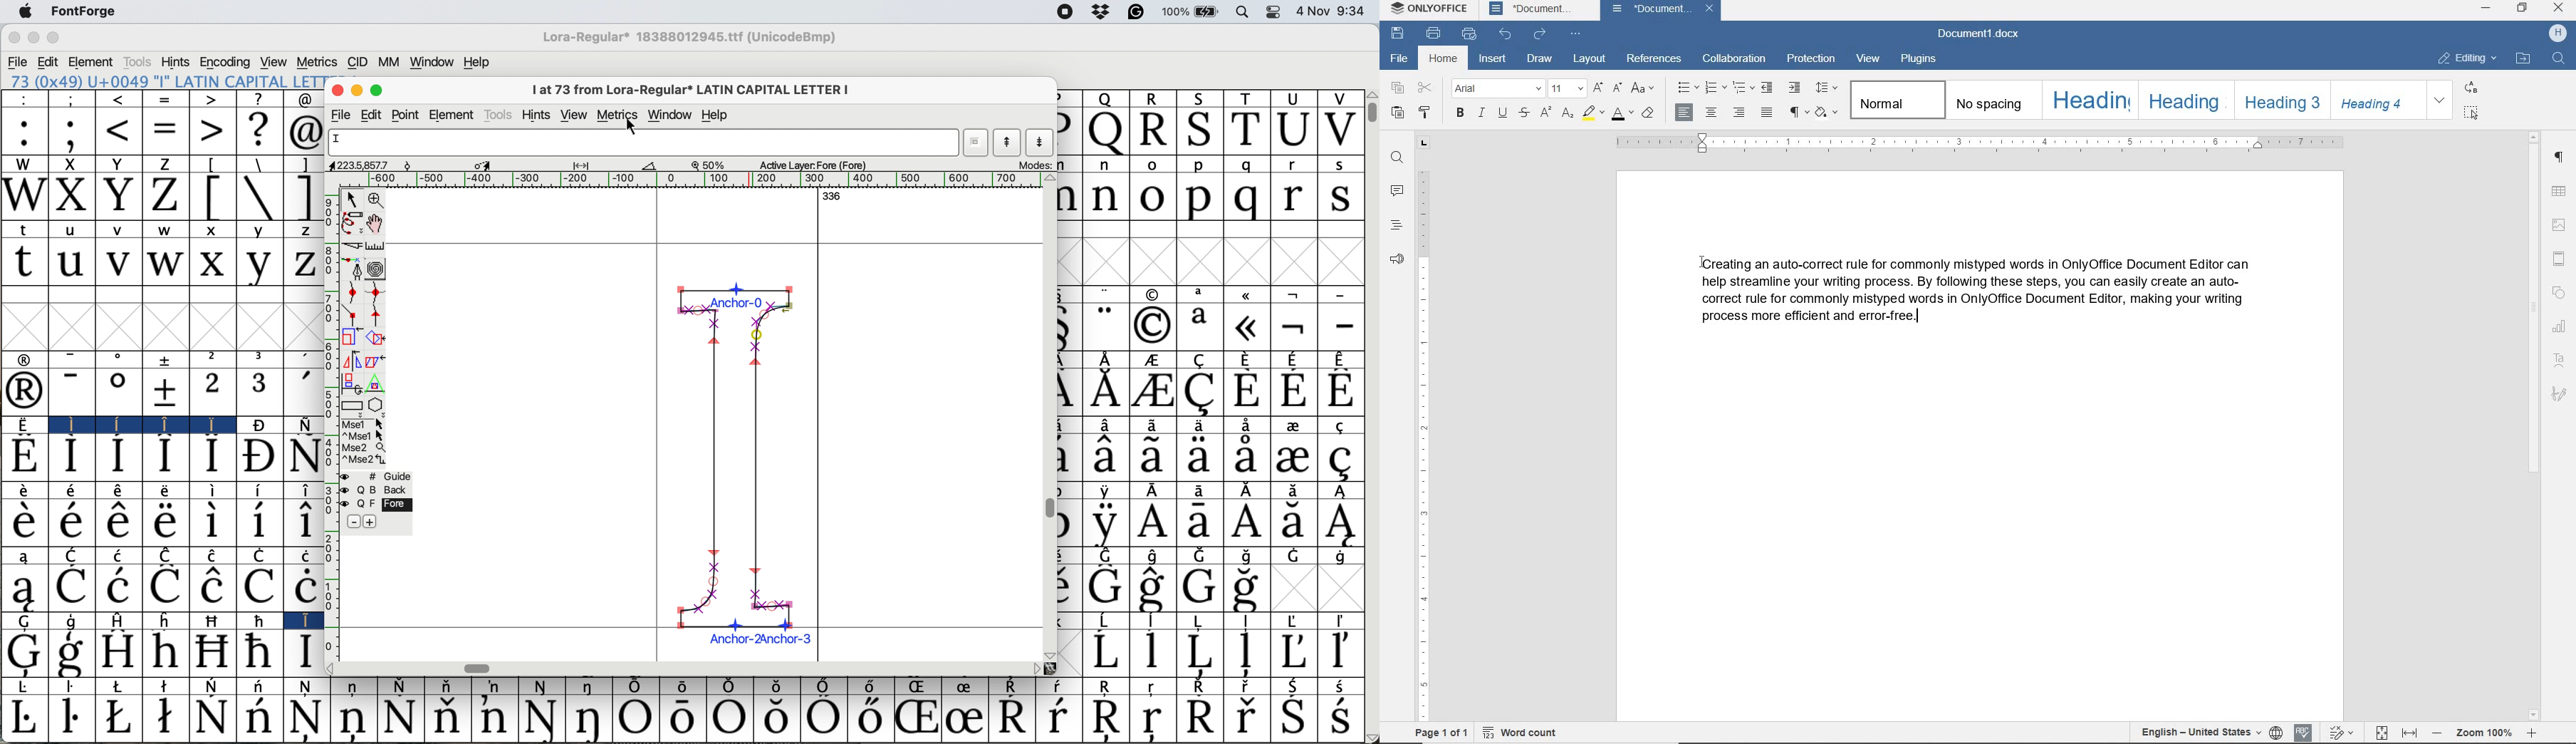 This screenshot has width=2576, height=756. I want to click on minimize, so click(2486, 9).